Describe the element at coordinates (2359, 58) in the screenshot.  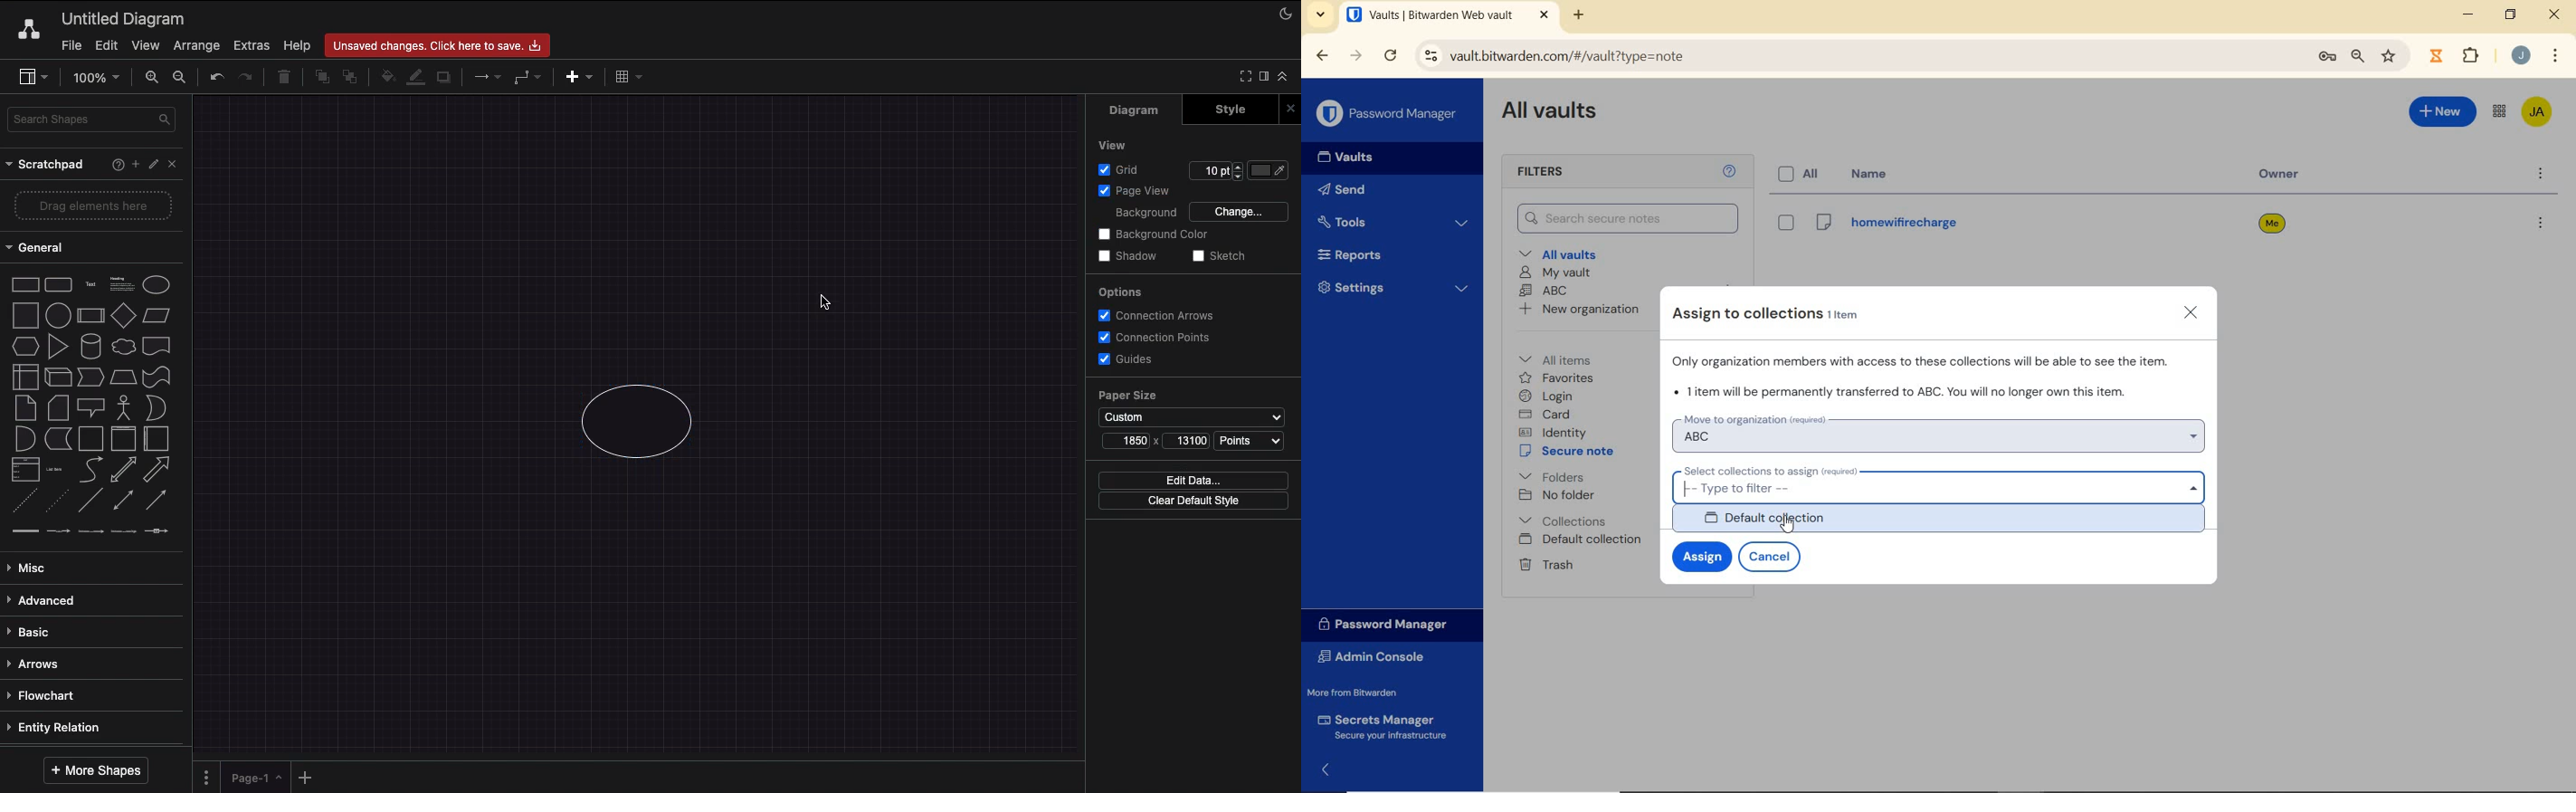
I see `zoom` at that location.